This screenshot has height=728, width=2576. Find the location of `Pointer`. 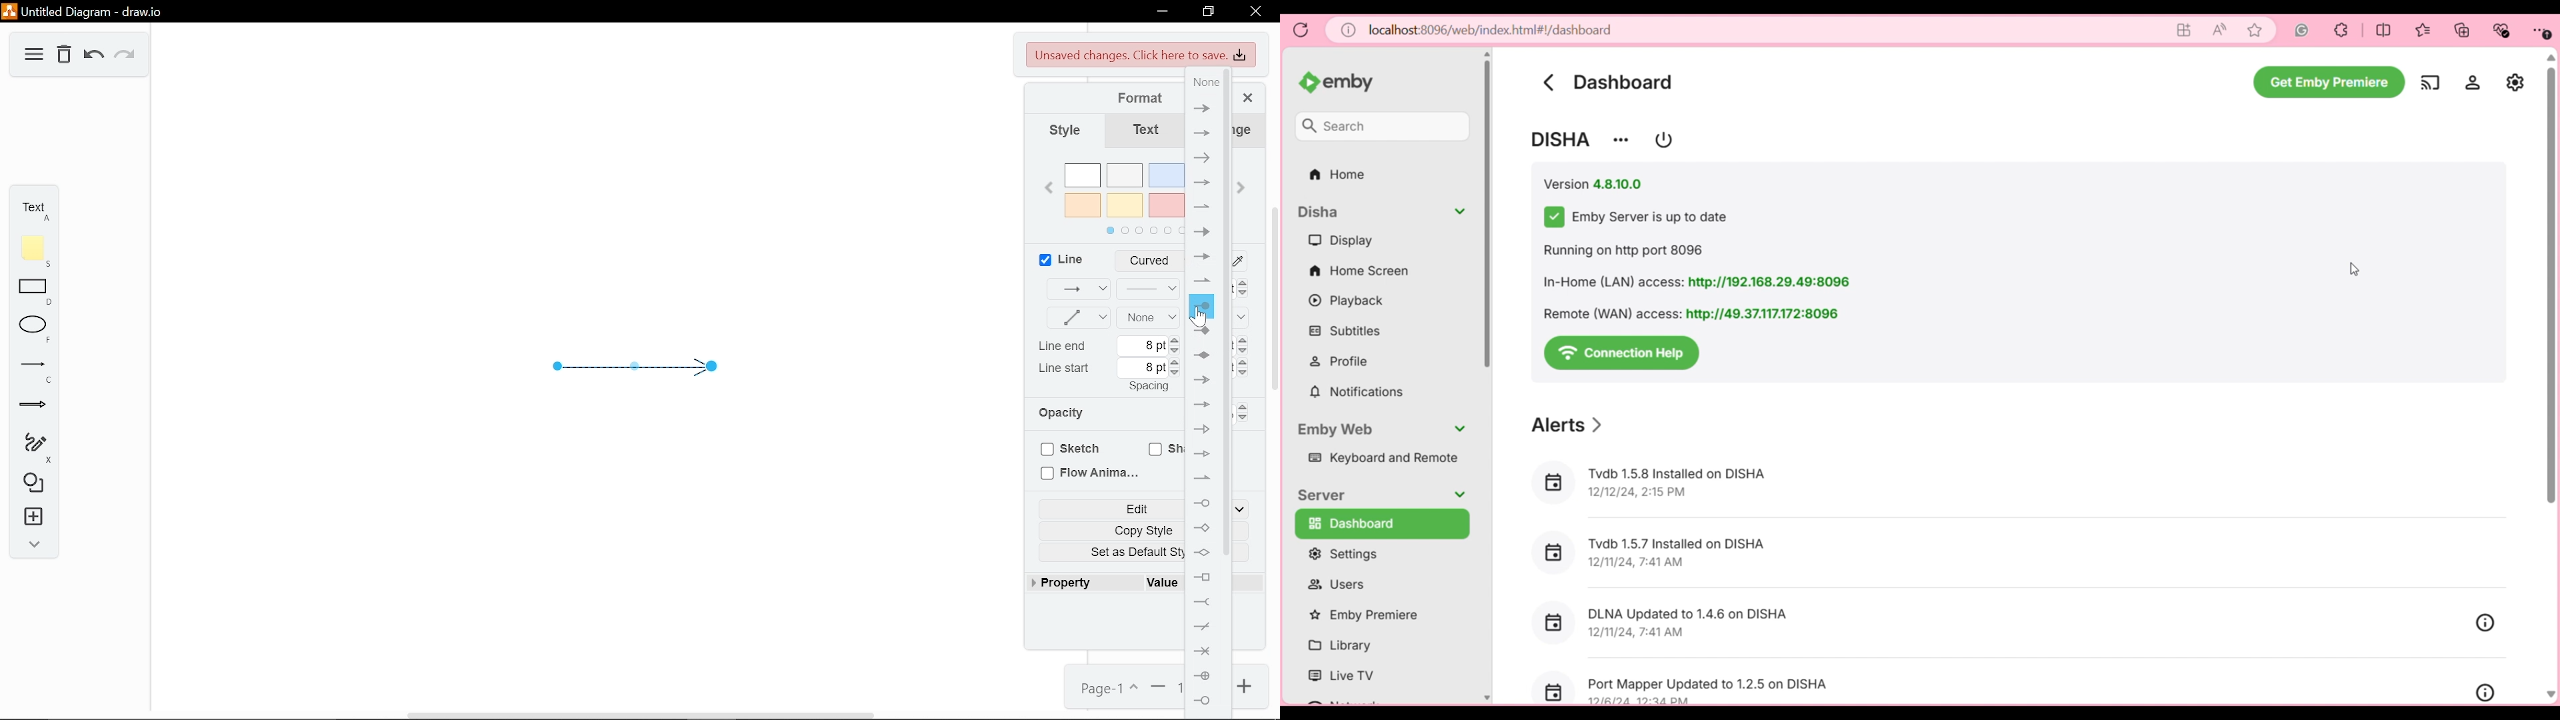

Pointer is located at coordinates (1207, 323).